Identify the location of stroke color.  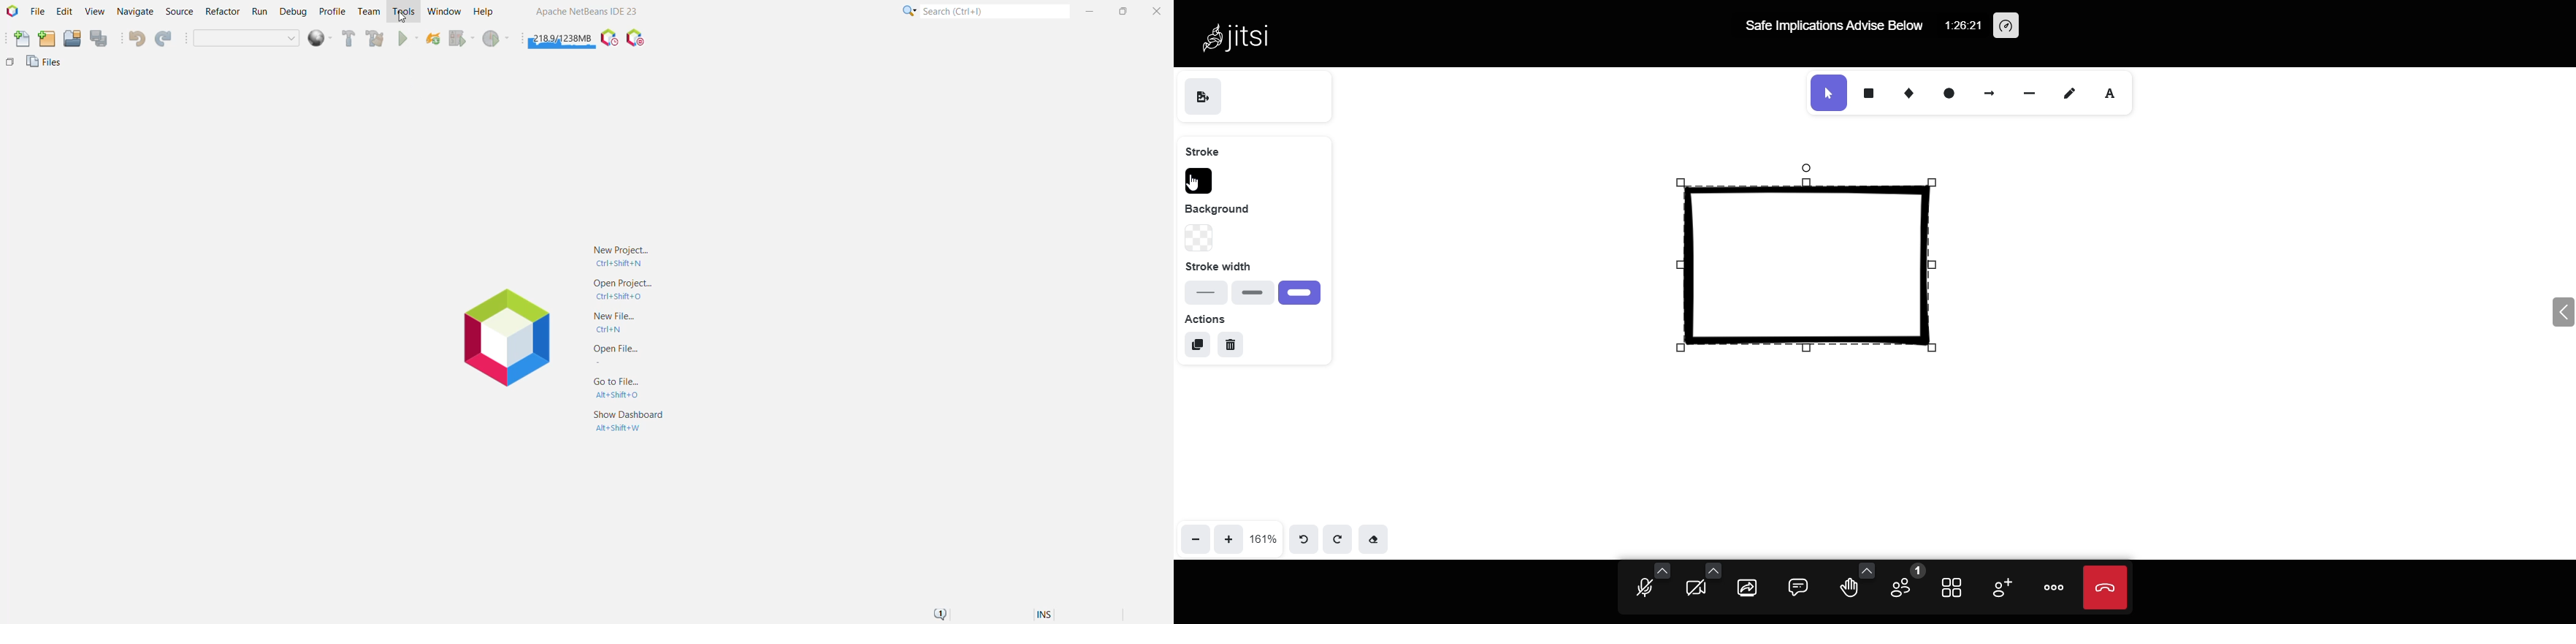
(1201, 178).